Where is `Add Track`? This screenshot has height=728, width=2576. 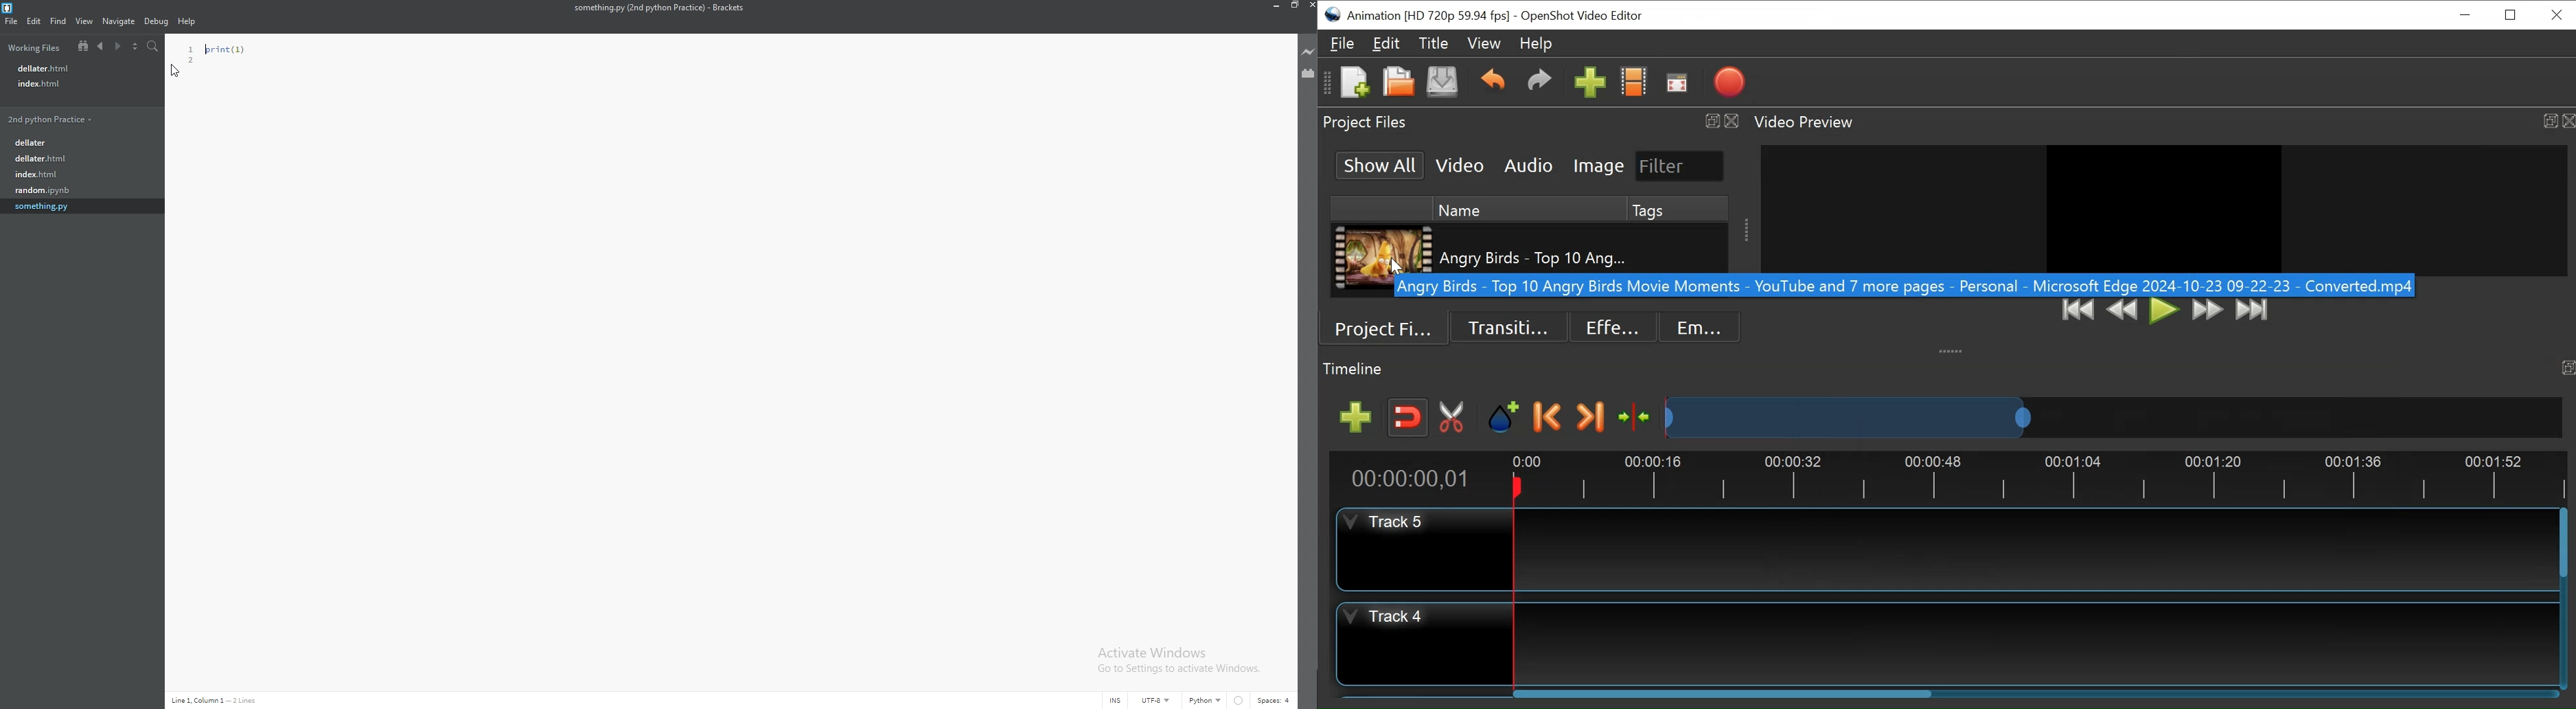
Add Track is located at coordinates (1356, 418).